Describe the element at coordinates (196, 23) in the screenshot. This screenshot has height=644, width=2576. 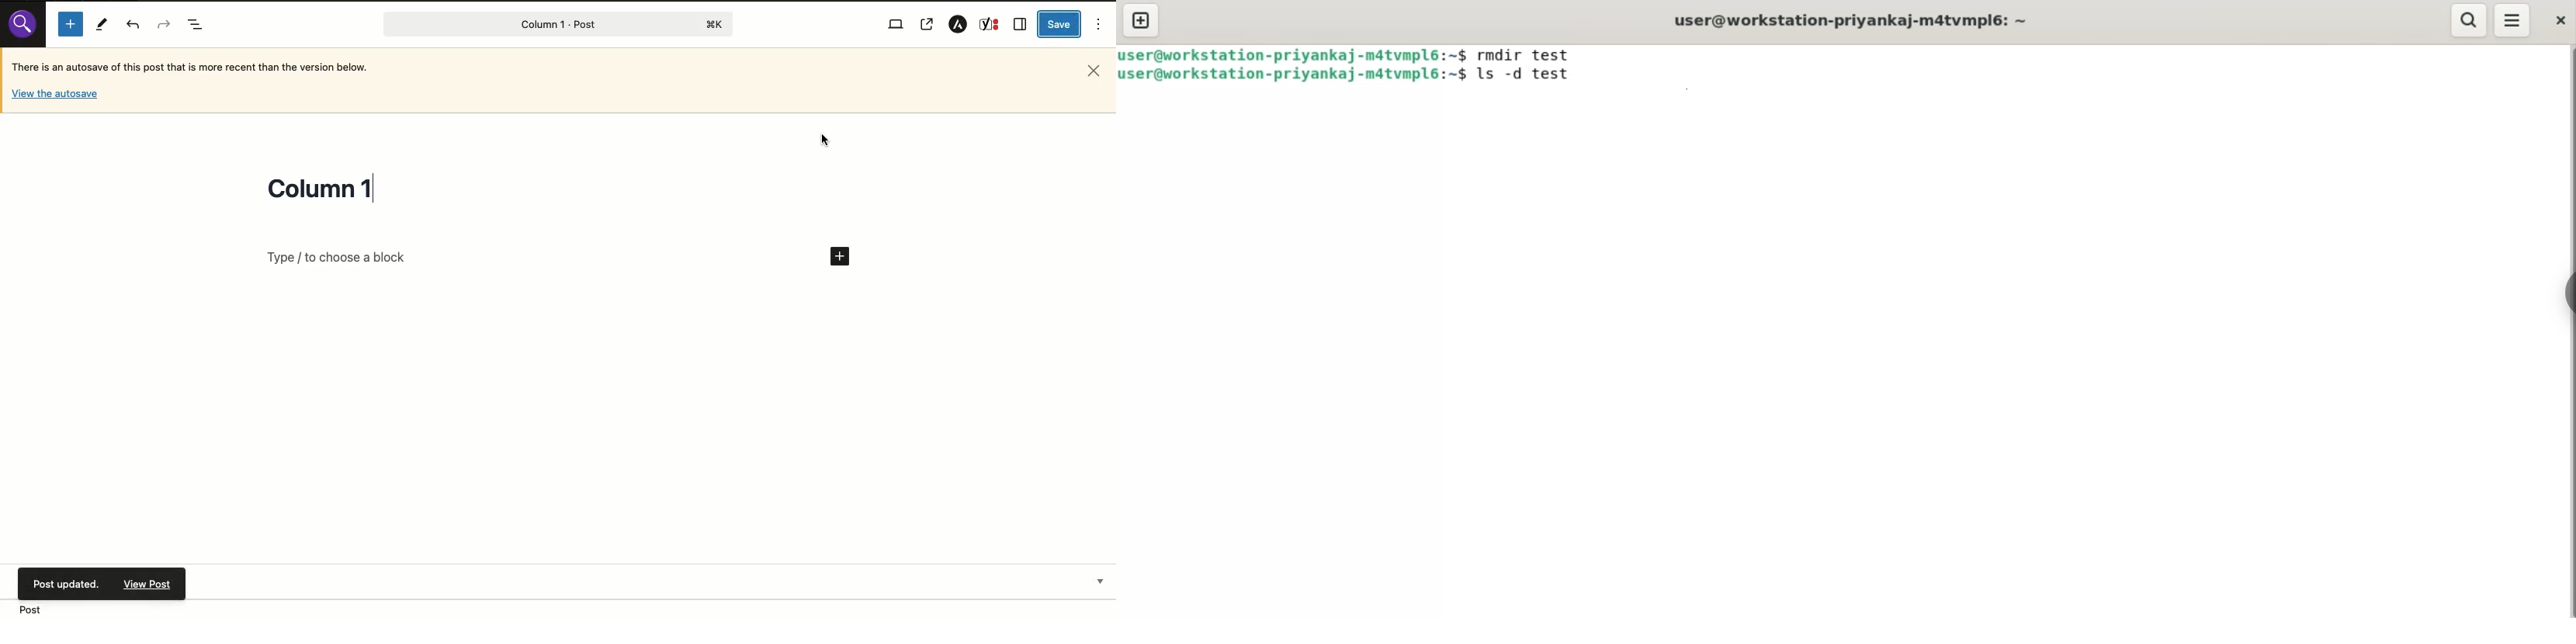
I see `Document overview` at that location.